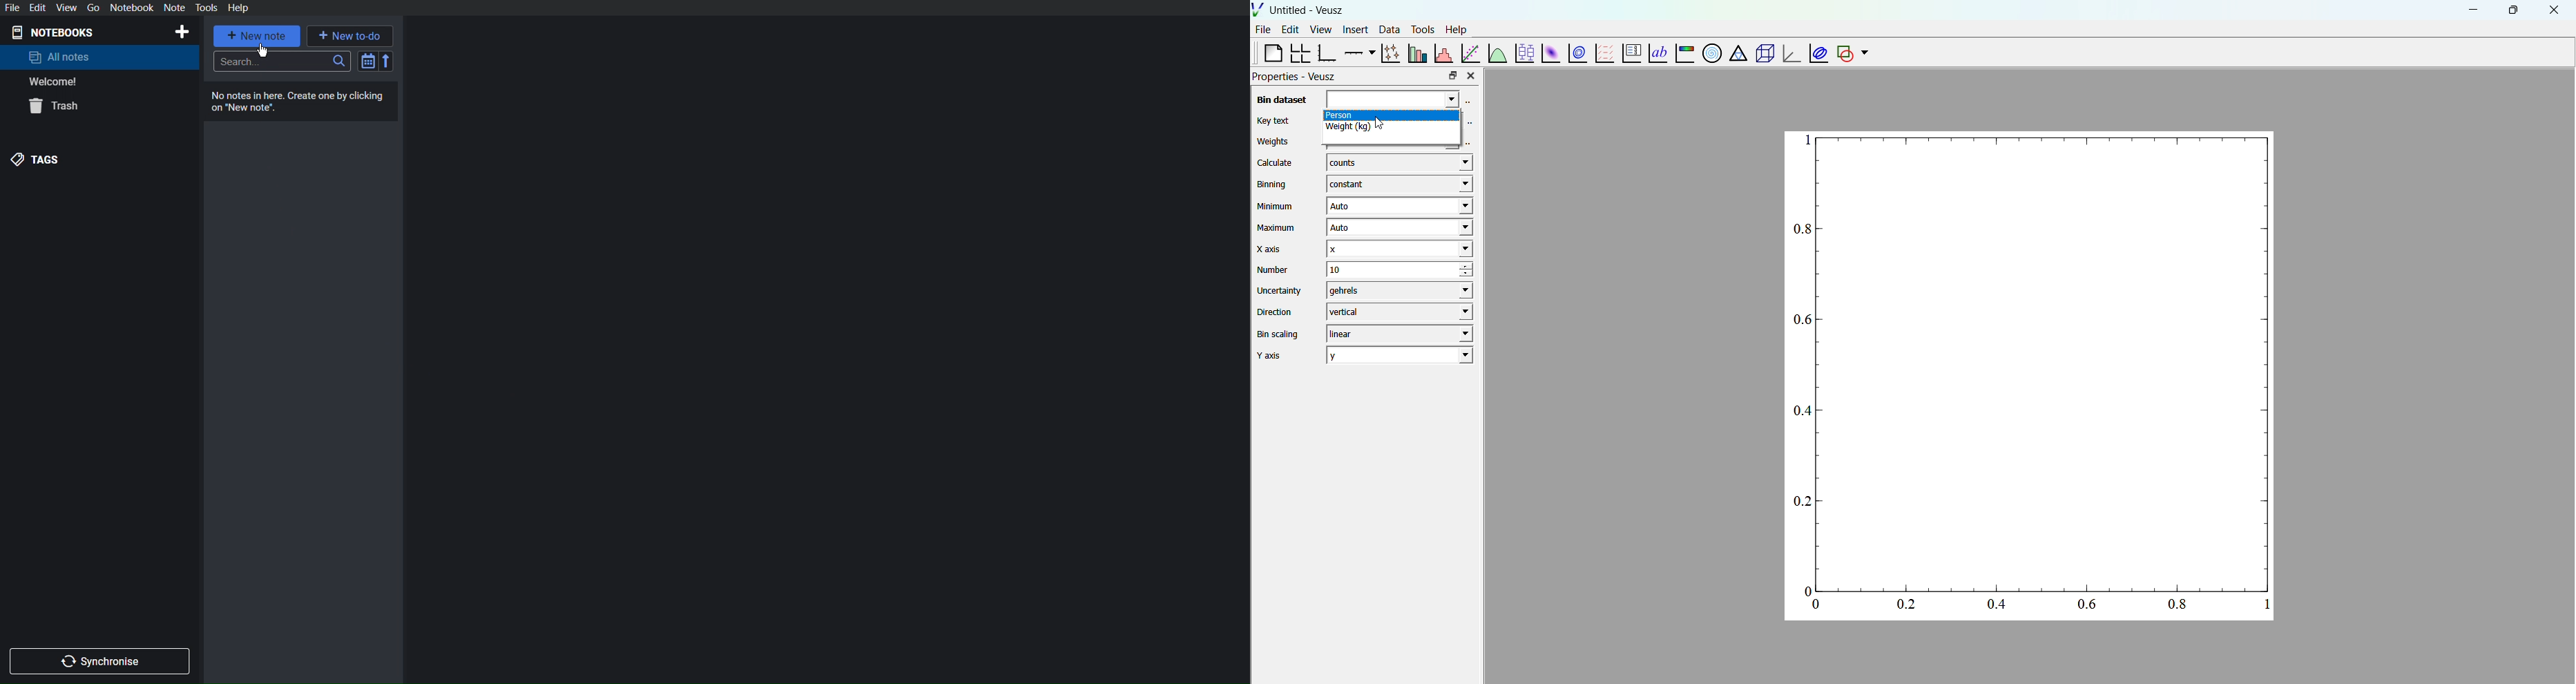  Describe the element at coordinates (1762, 54) in the screenshot. I see `3d scene` at that location.